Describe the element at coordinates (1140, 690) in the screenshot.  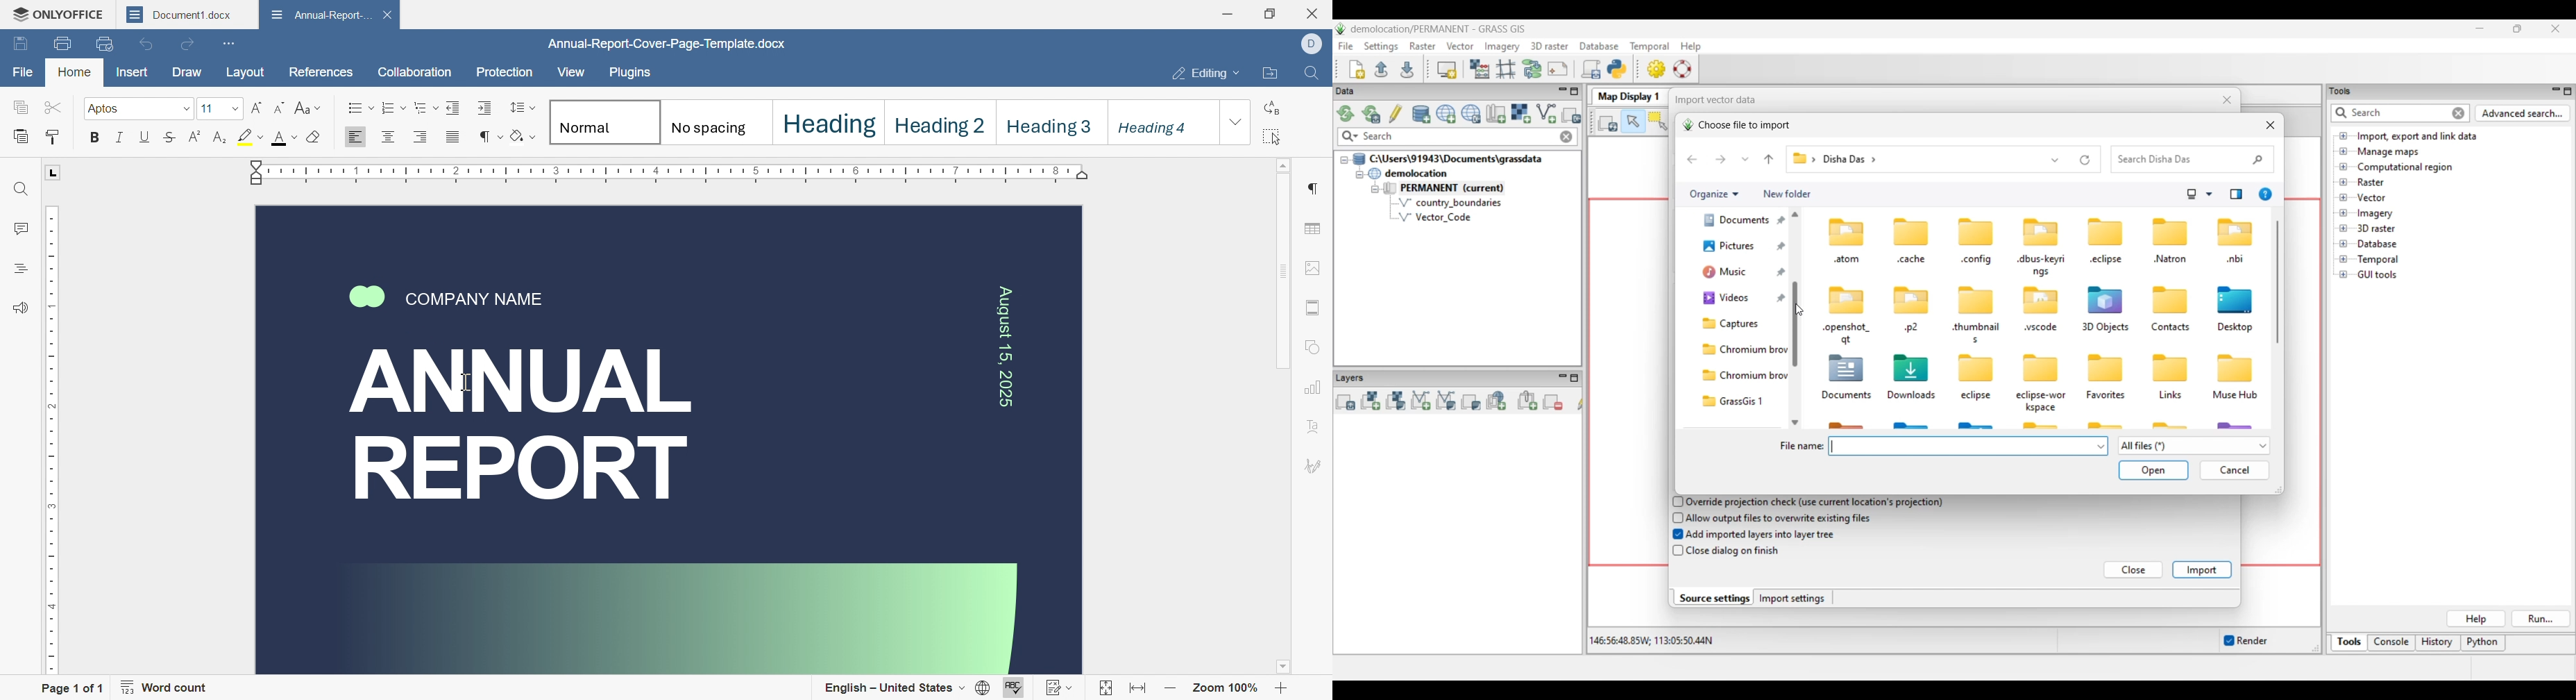
I see `fit to width` at that location.